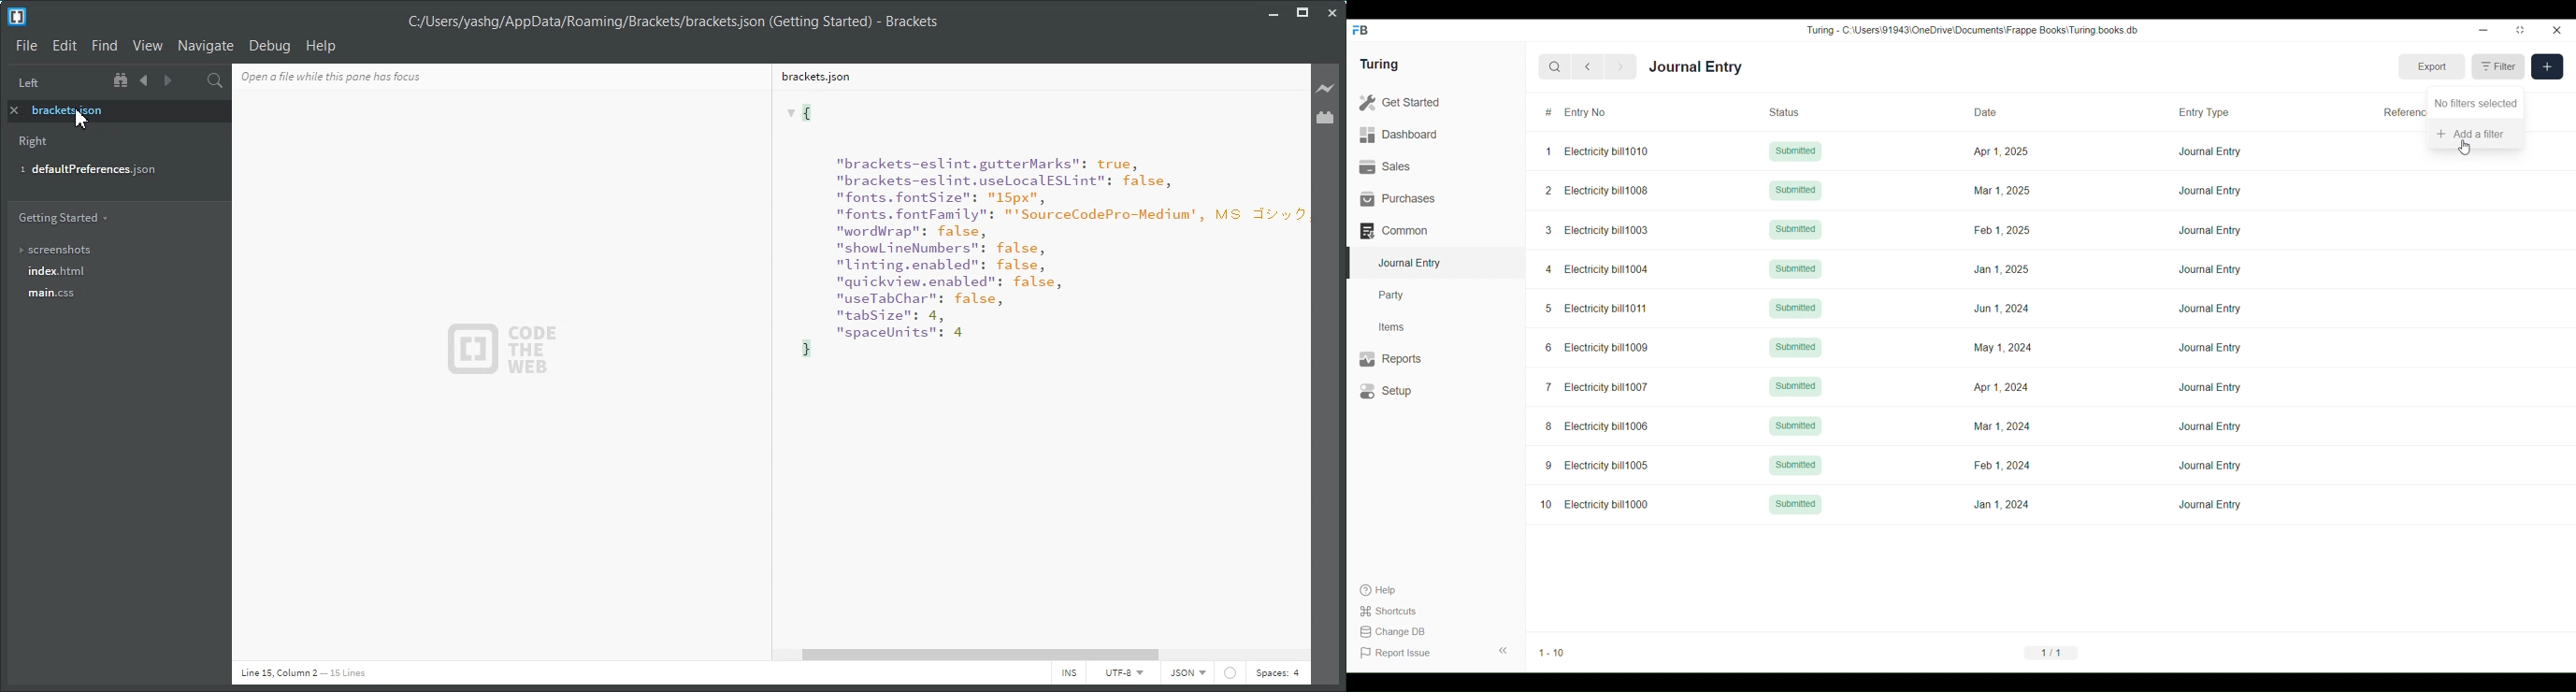 The height and width of the screenshot is (700, 2576). Describe the element at coordinates (1302, 12) in the screenshot. I see `Maximize` at that location.